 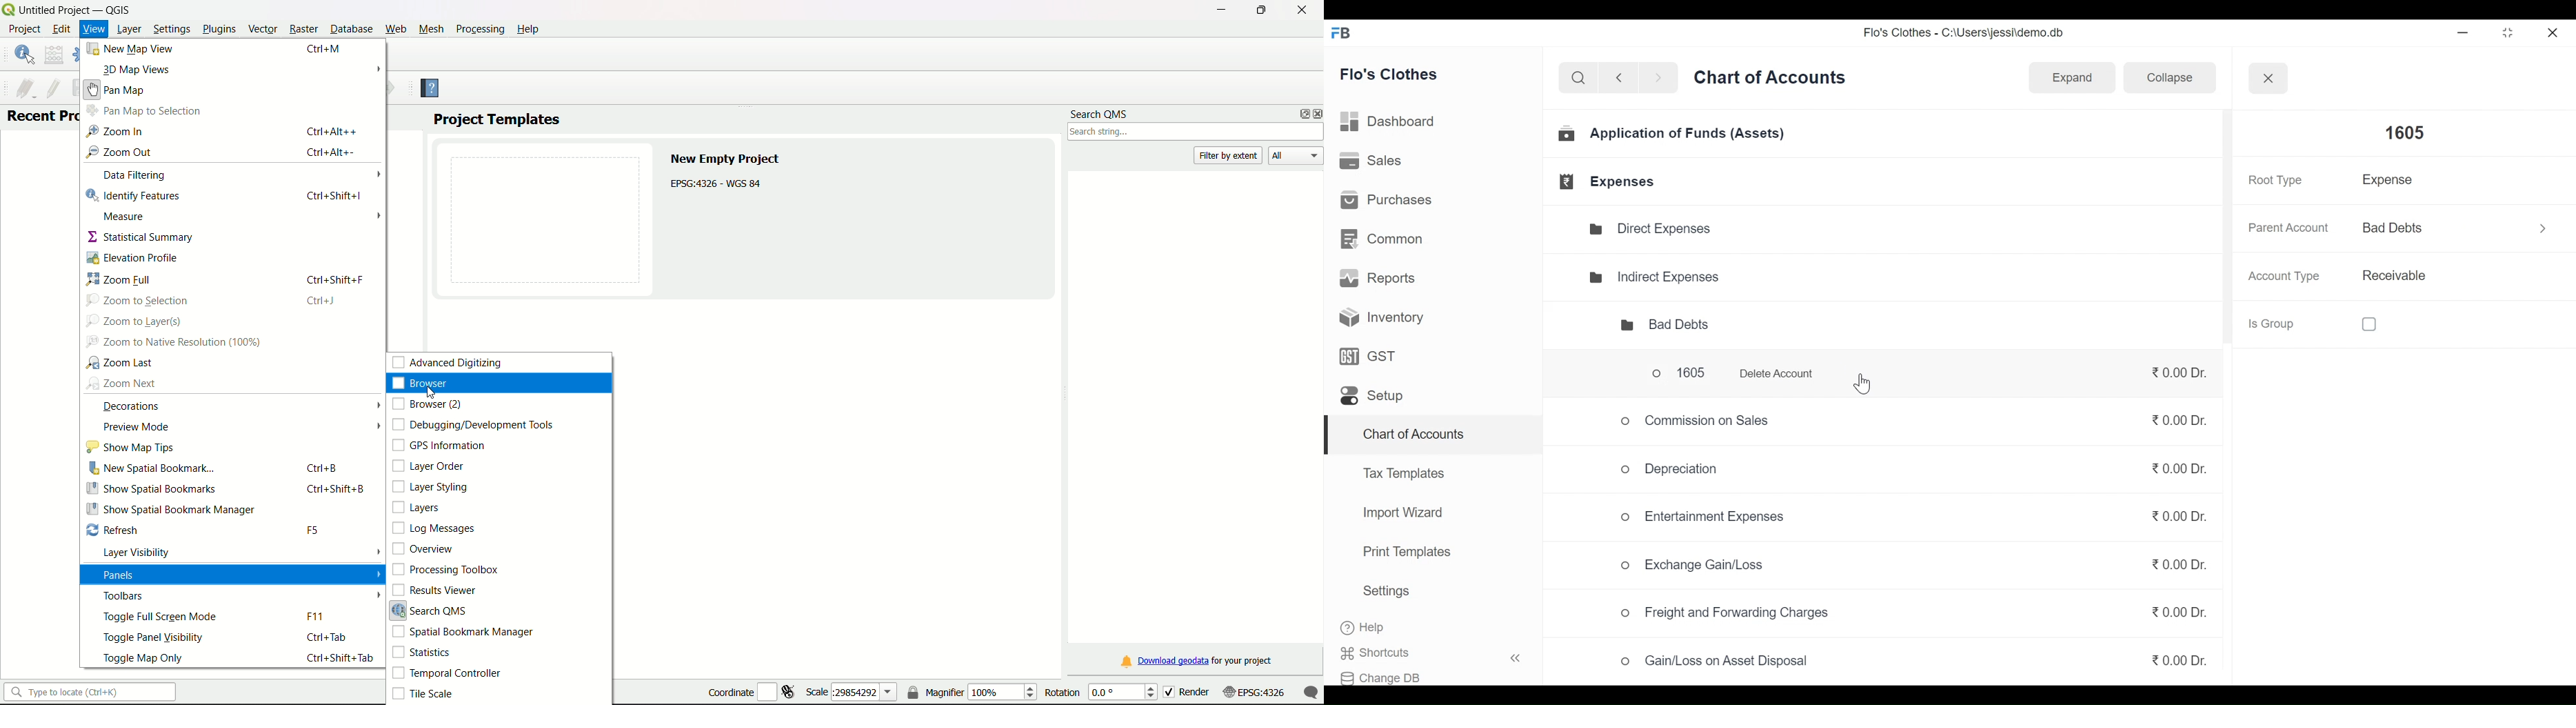 I want to click on ₹0.00 Dr., so click(x=2173, y=612).